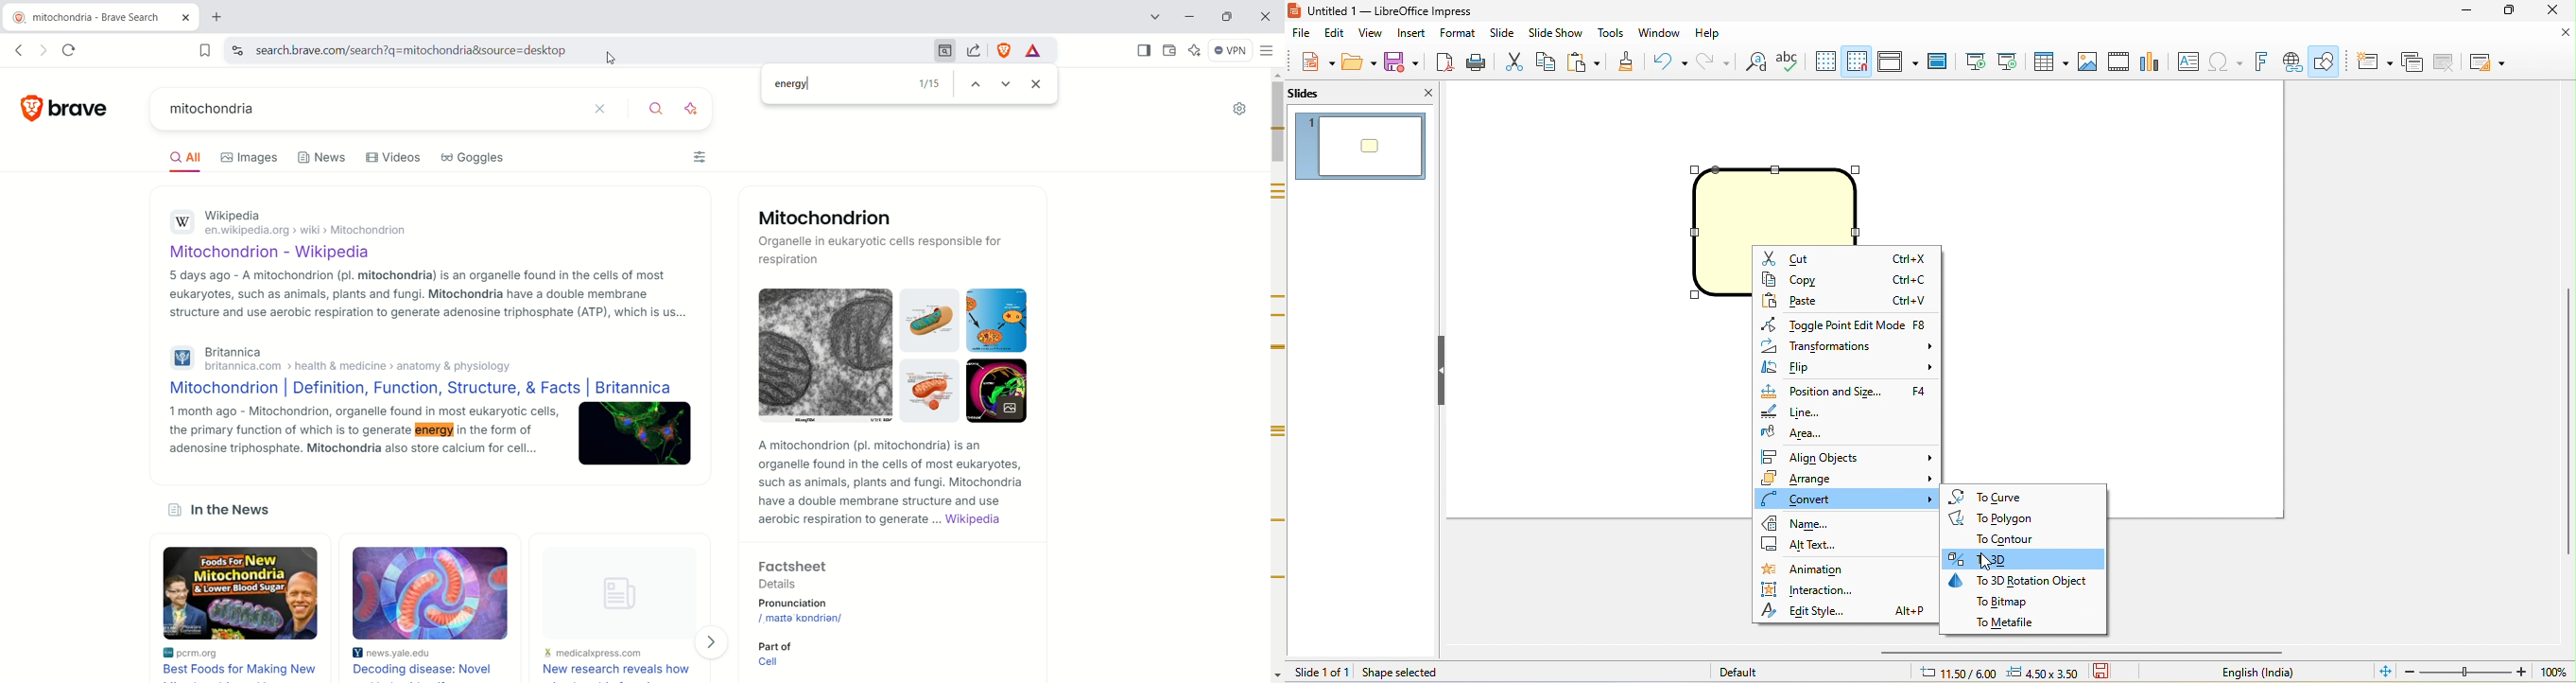 This screenshot has width=2576, height=700. What do you see at coordinates (2002, 604) in the screenshot?
I see `to bitmap` at bounding box center [2002, 604].